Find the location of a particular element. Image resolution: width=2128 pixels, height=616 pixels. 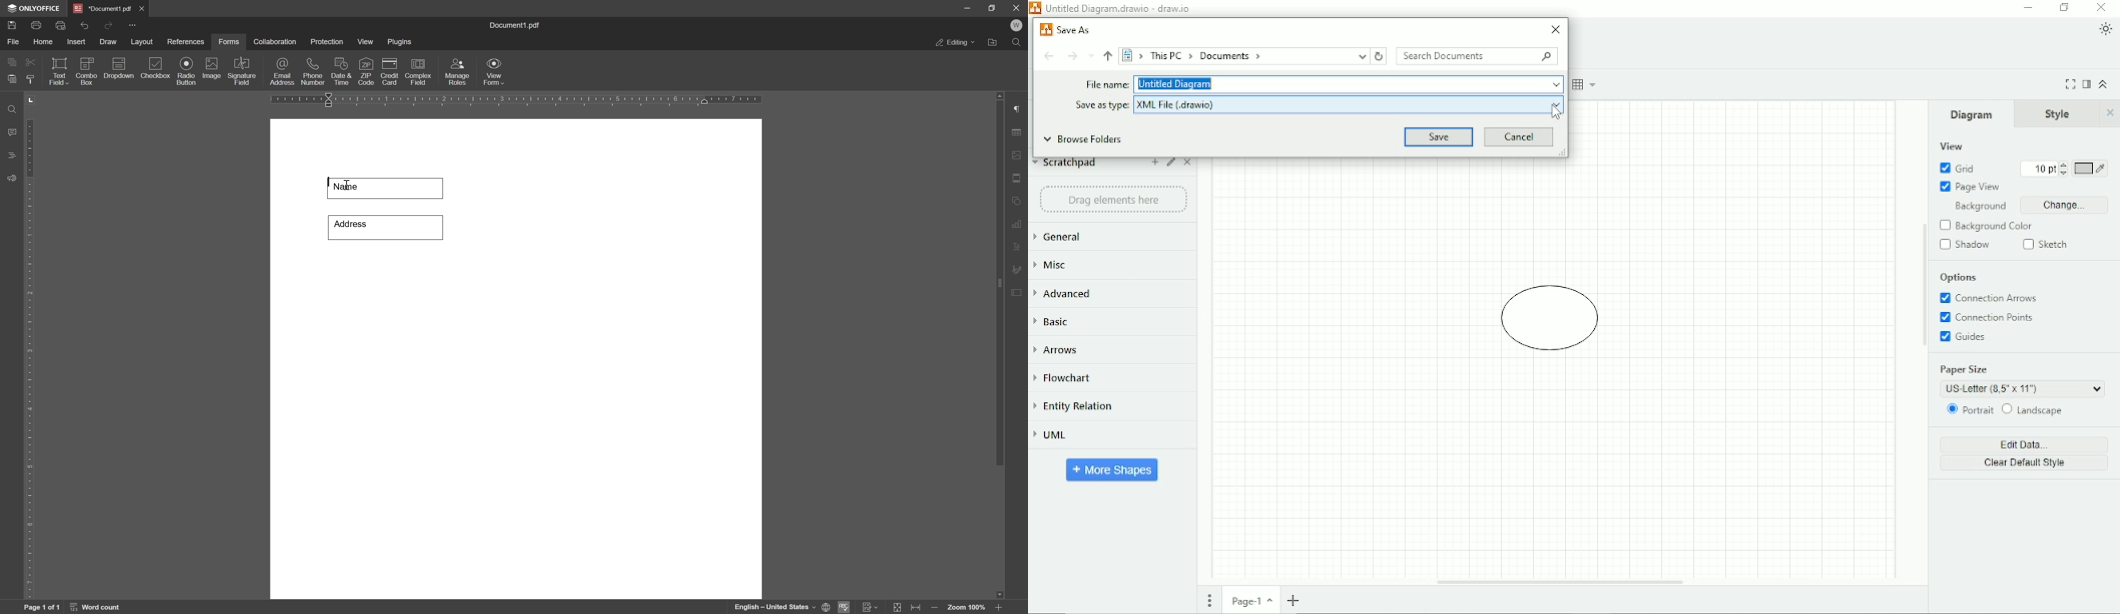

Vertical Scroll Bar is located at coordinates (1923, 343).